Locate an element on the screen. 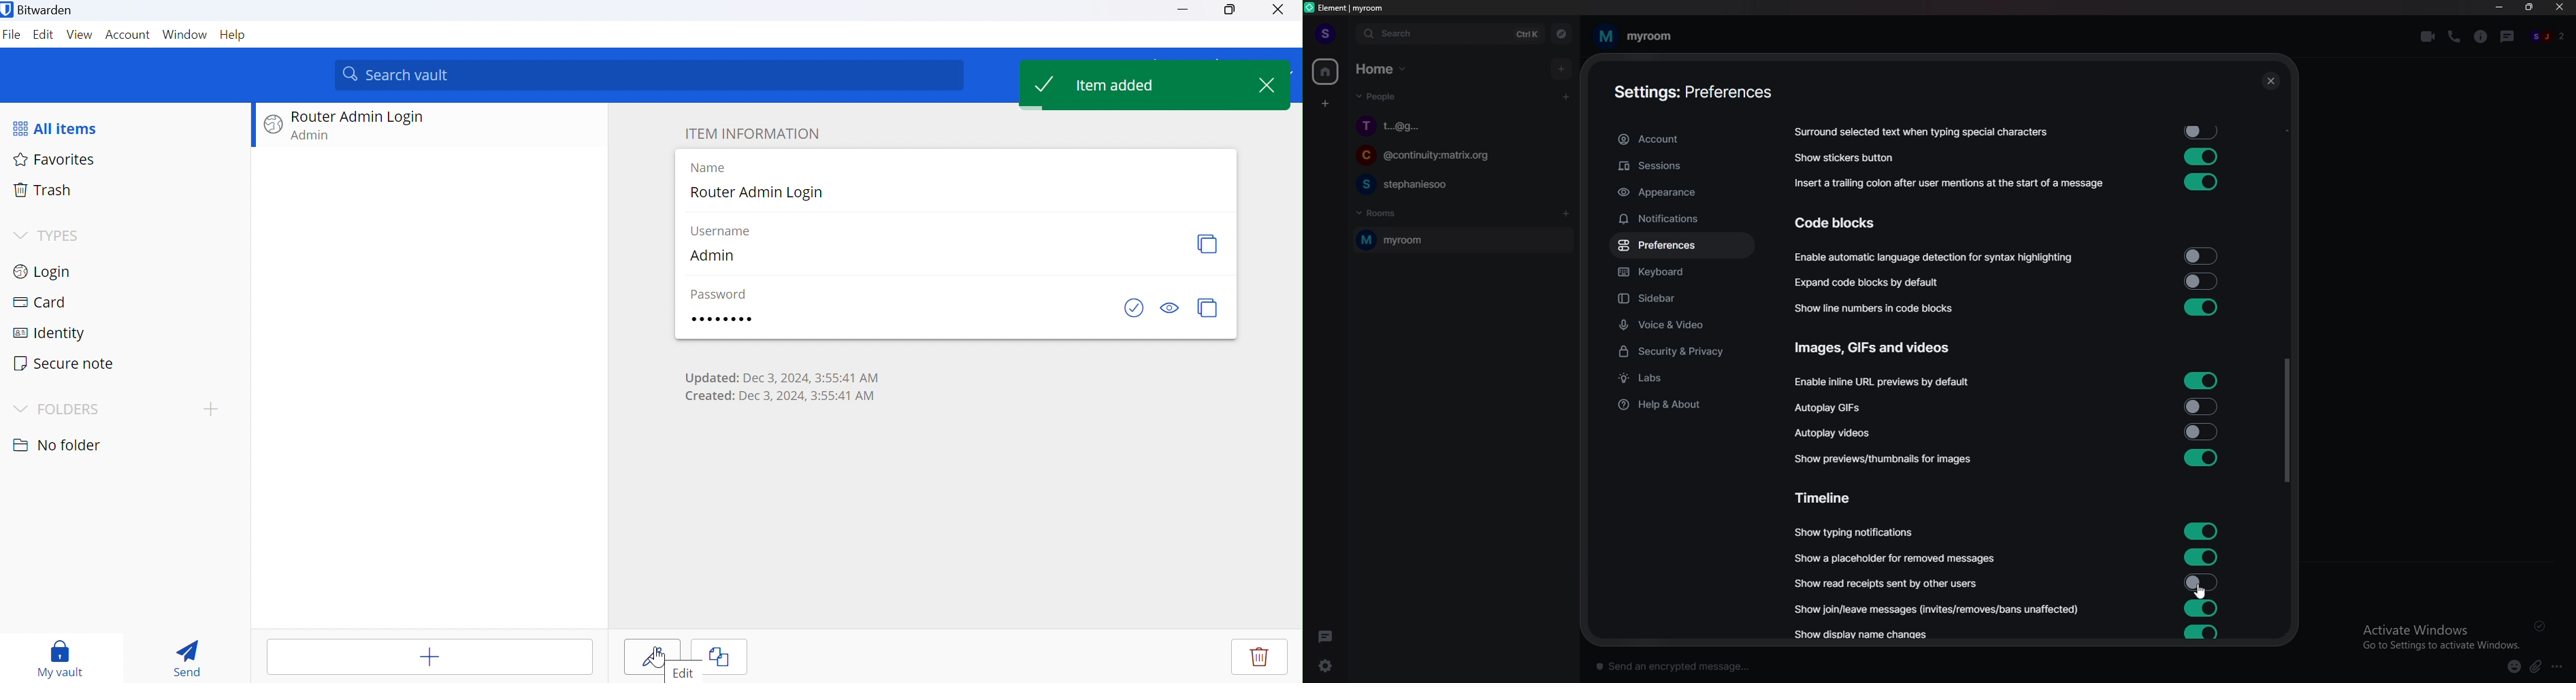  room is located at coordinates (1634, 36).